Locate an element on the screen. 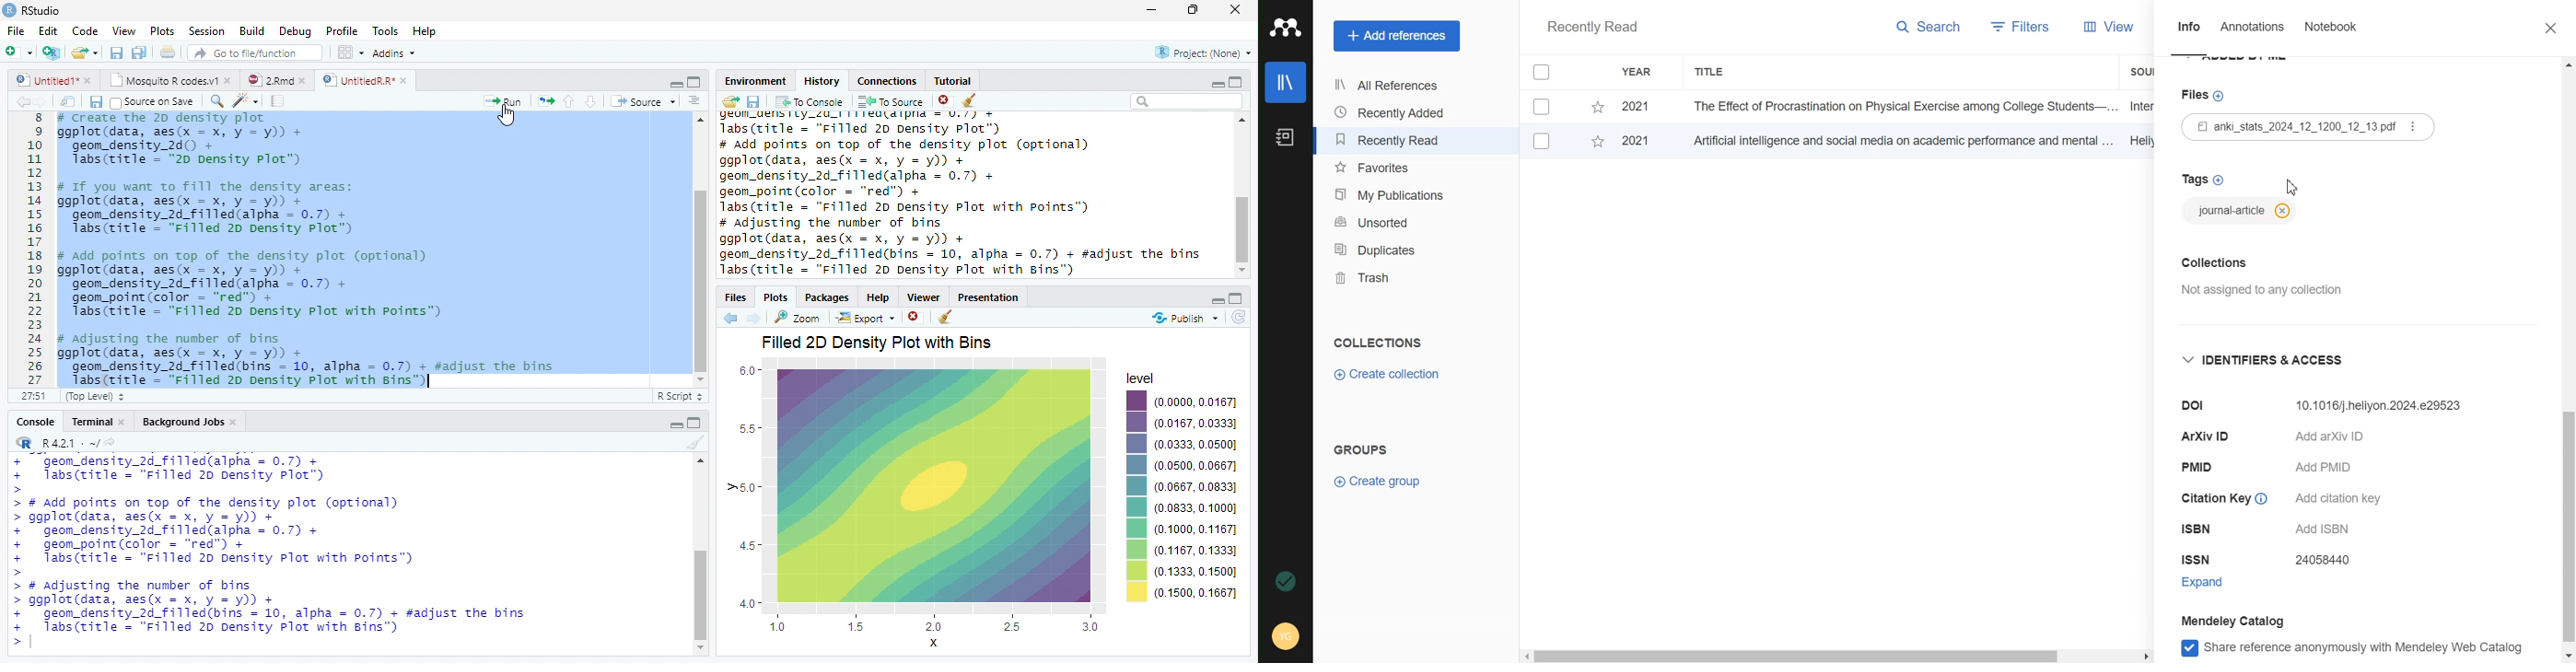  Info is located at coordinates (2189, 31).